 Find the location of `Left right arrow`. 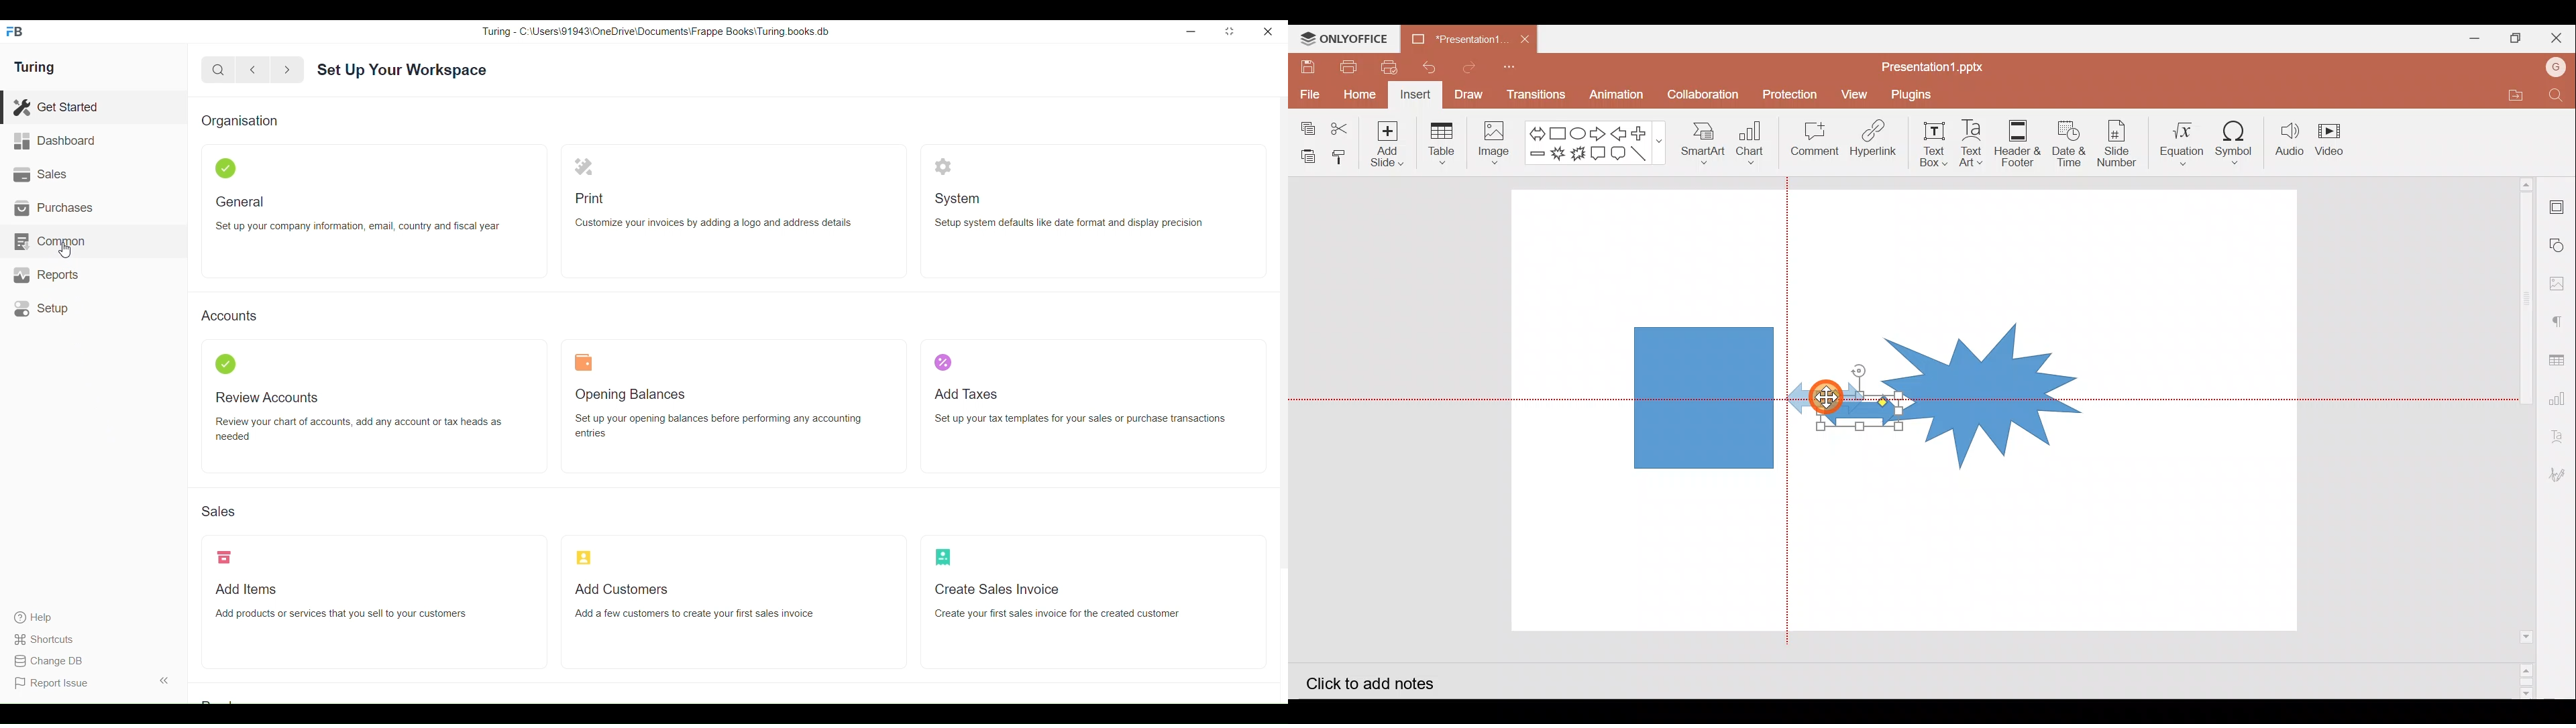

Left right arrow is located at coordinates (1533, 131).